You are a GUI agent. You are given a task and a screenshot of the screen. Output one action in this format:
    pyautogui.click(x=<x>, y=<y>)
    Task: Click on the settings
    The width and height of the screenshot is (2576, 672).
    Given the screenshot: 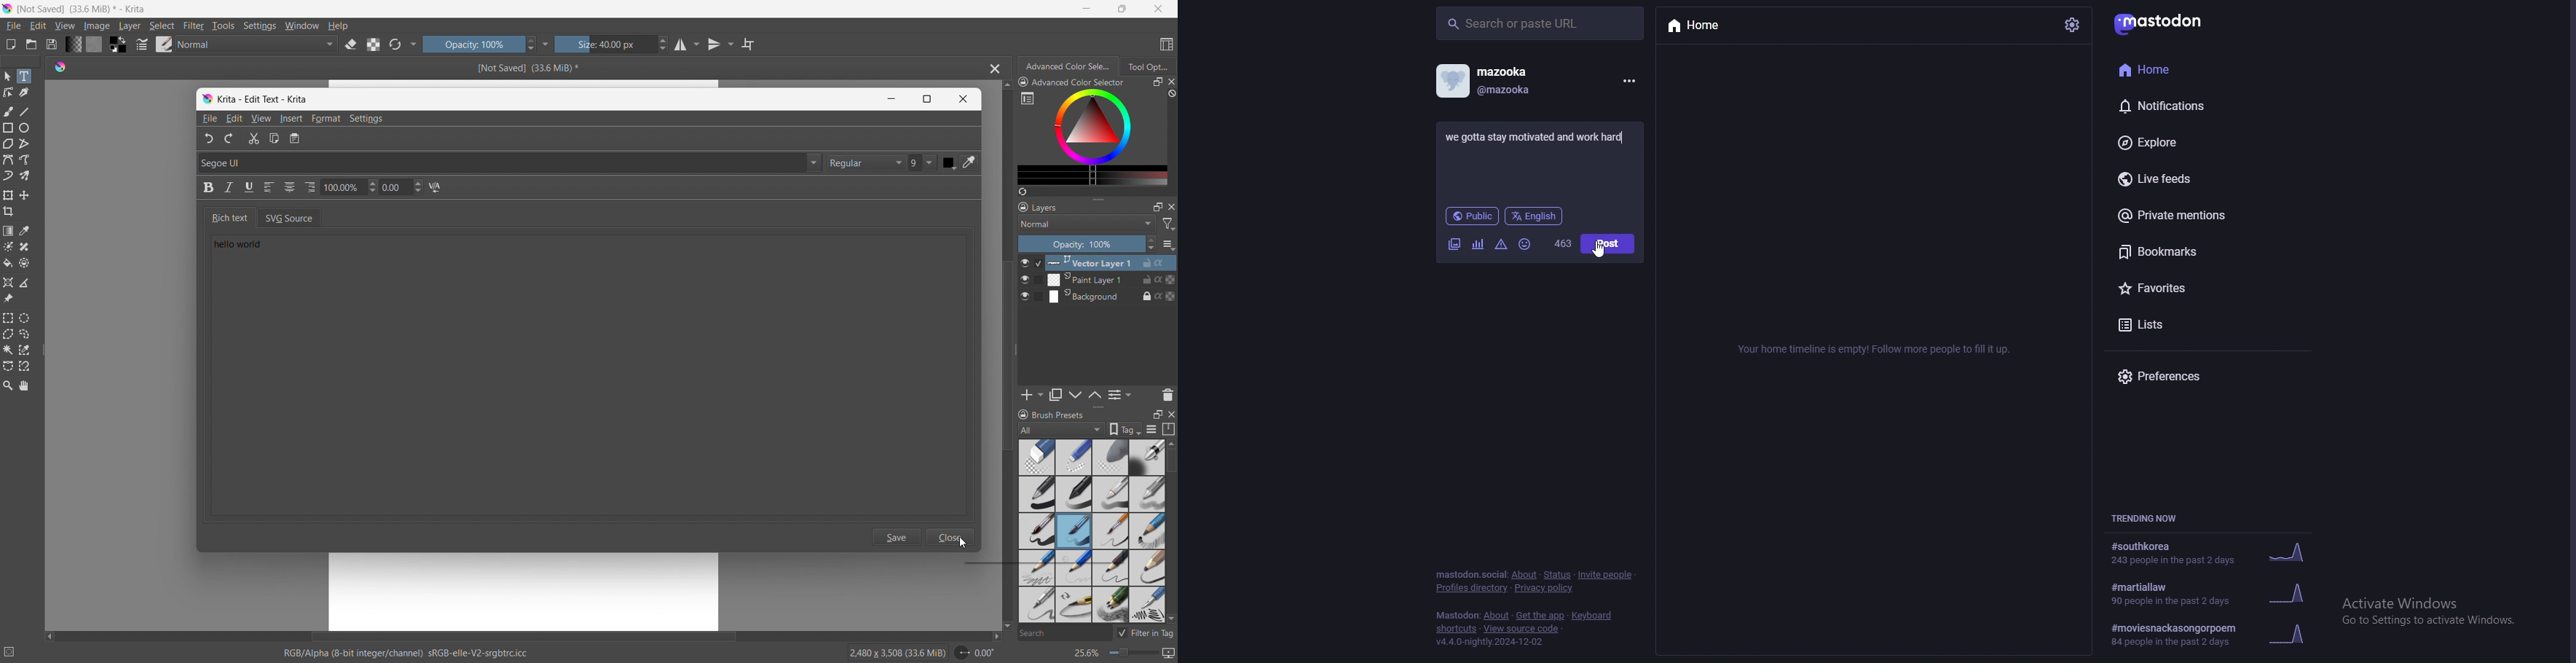 What is the action you would take?
    pyautogui.click(x=260, y=26)
    